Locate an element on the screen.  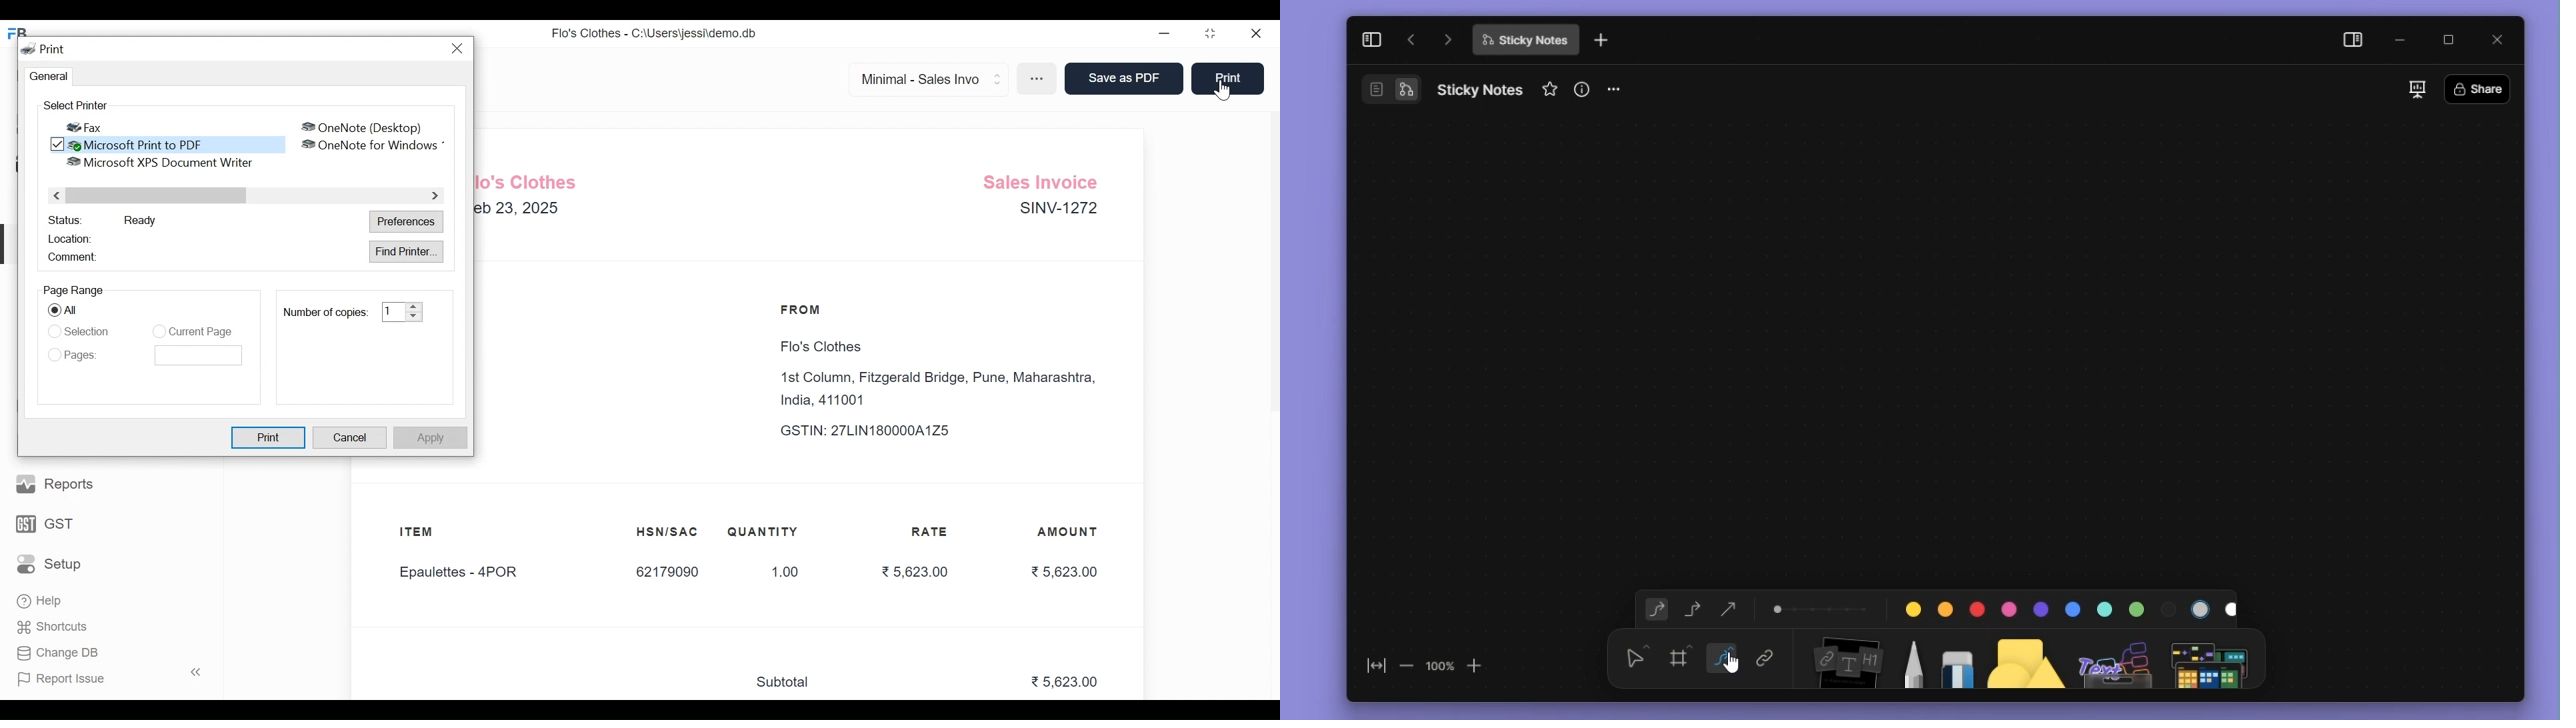
slideshow is located at coordinates (2416, 89).